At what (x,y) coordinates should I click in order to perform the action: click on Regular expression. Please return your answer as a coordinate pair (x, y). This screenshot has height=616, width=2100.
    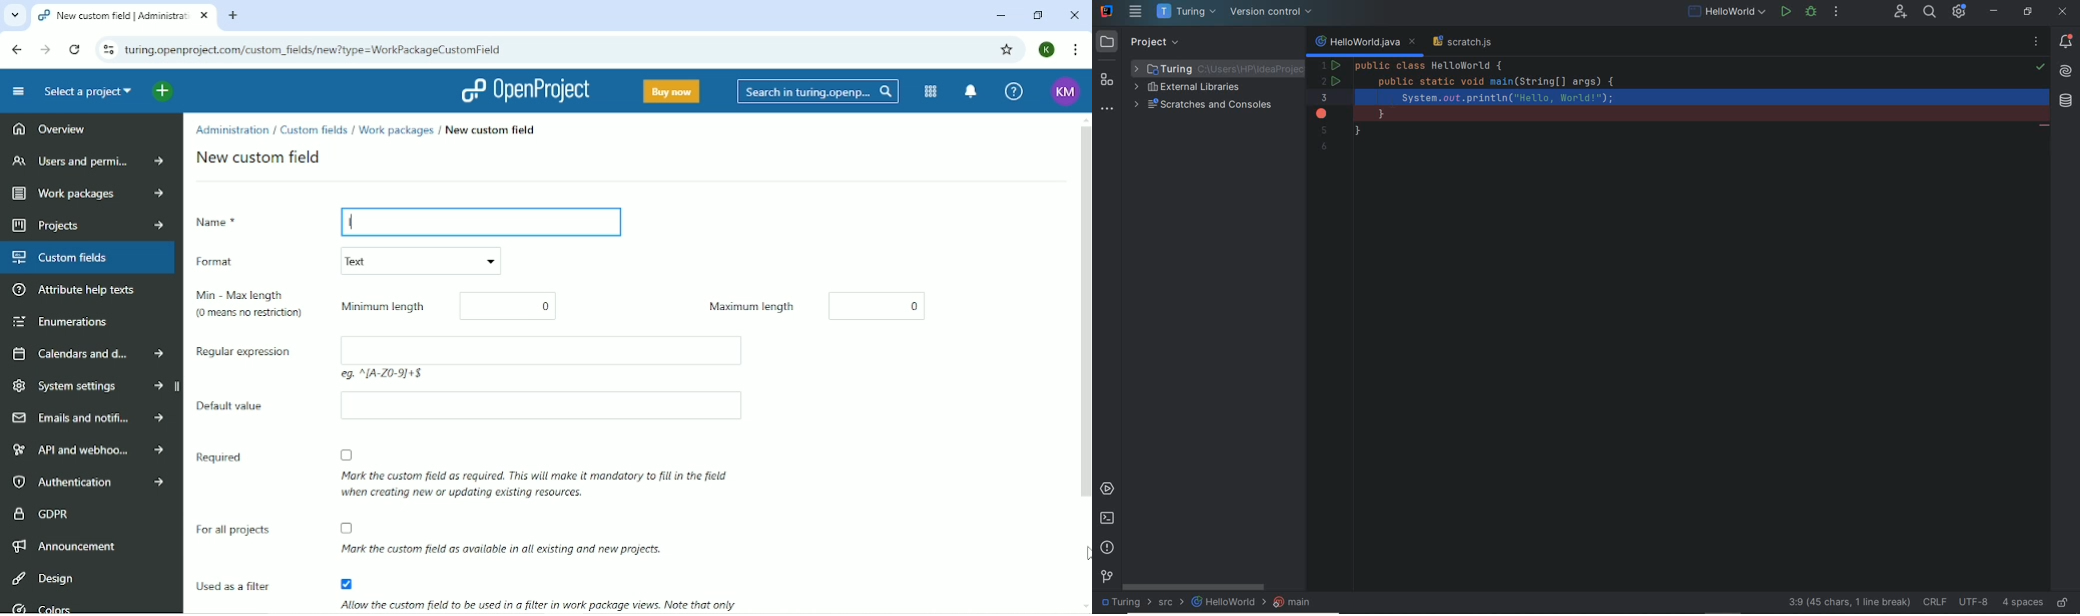
    Looking at the image, I should click on (253, 361).